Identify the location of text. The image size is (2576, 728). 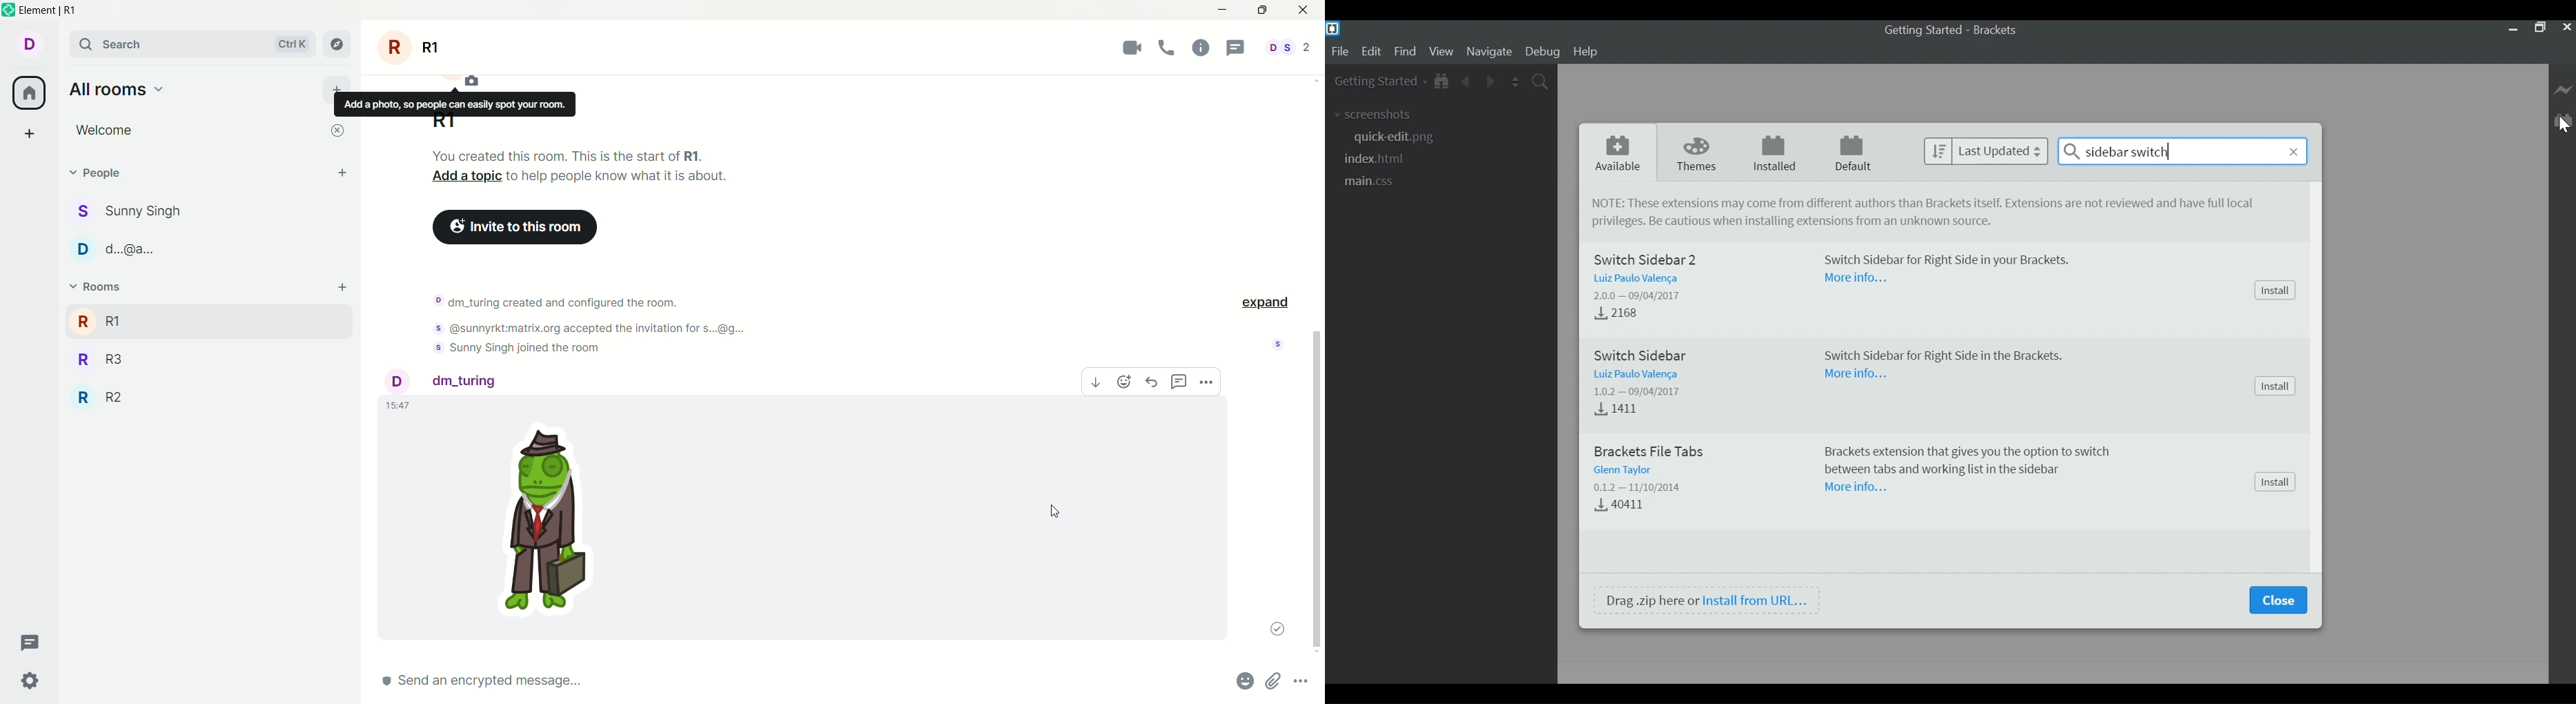
(455, 104).